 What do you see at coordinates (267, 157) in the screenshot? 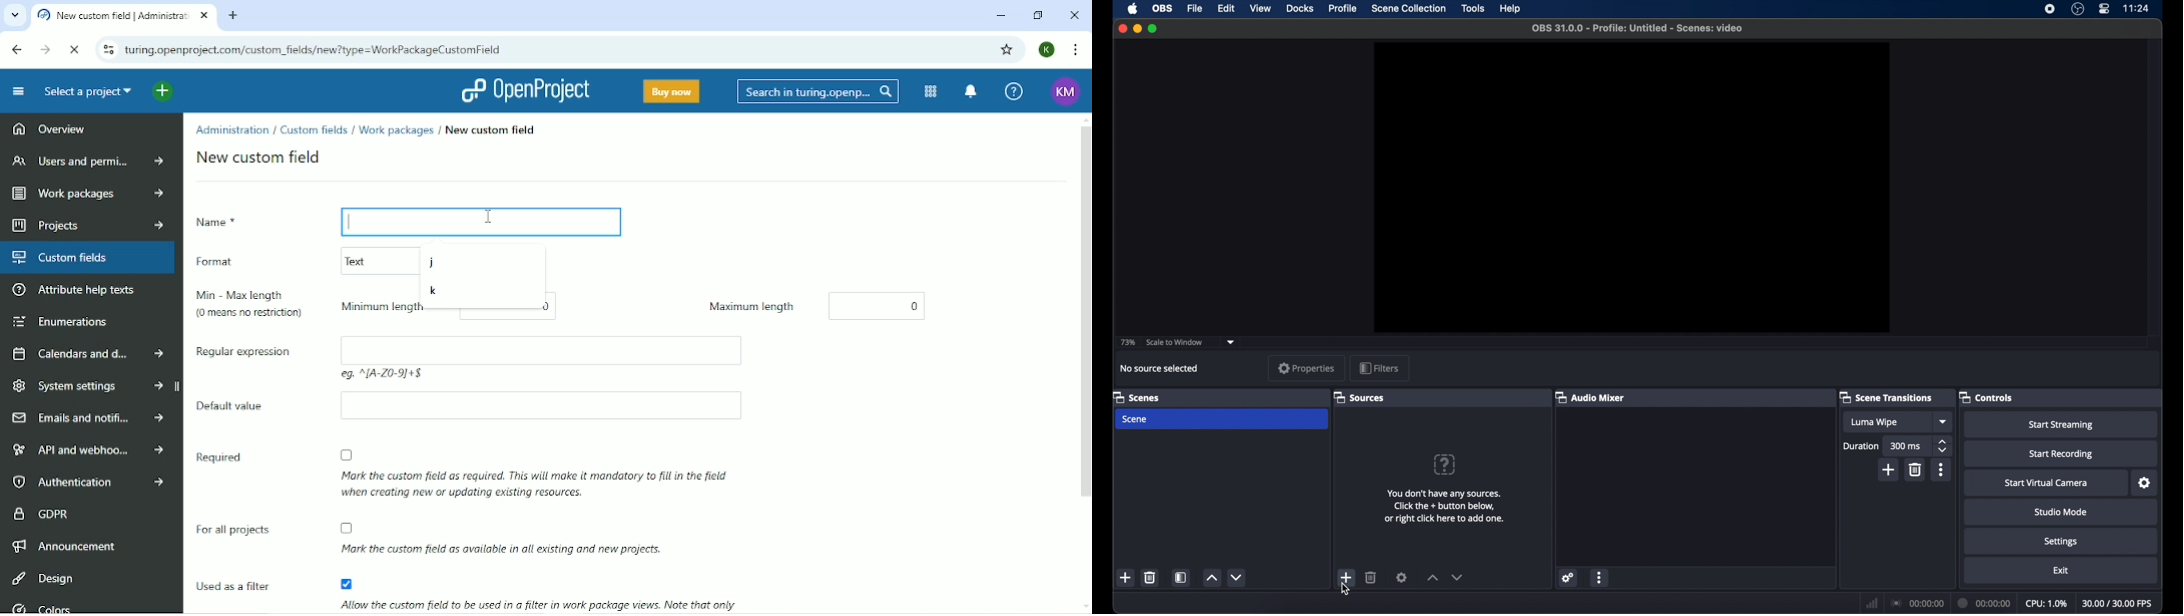
I see `New custom field` at bounding box center [267, 157].